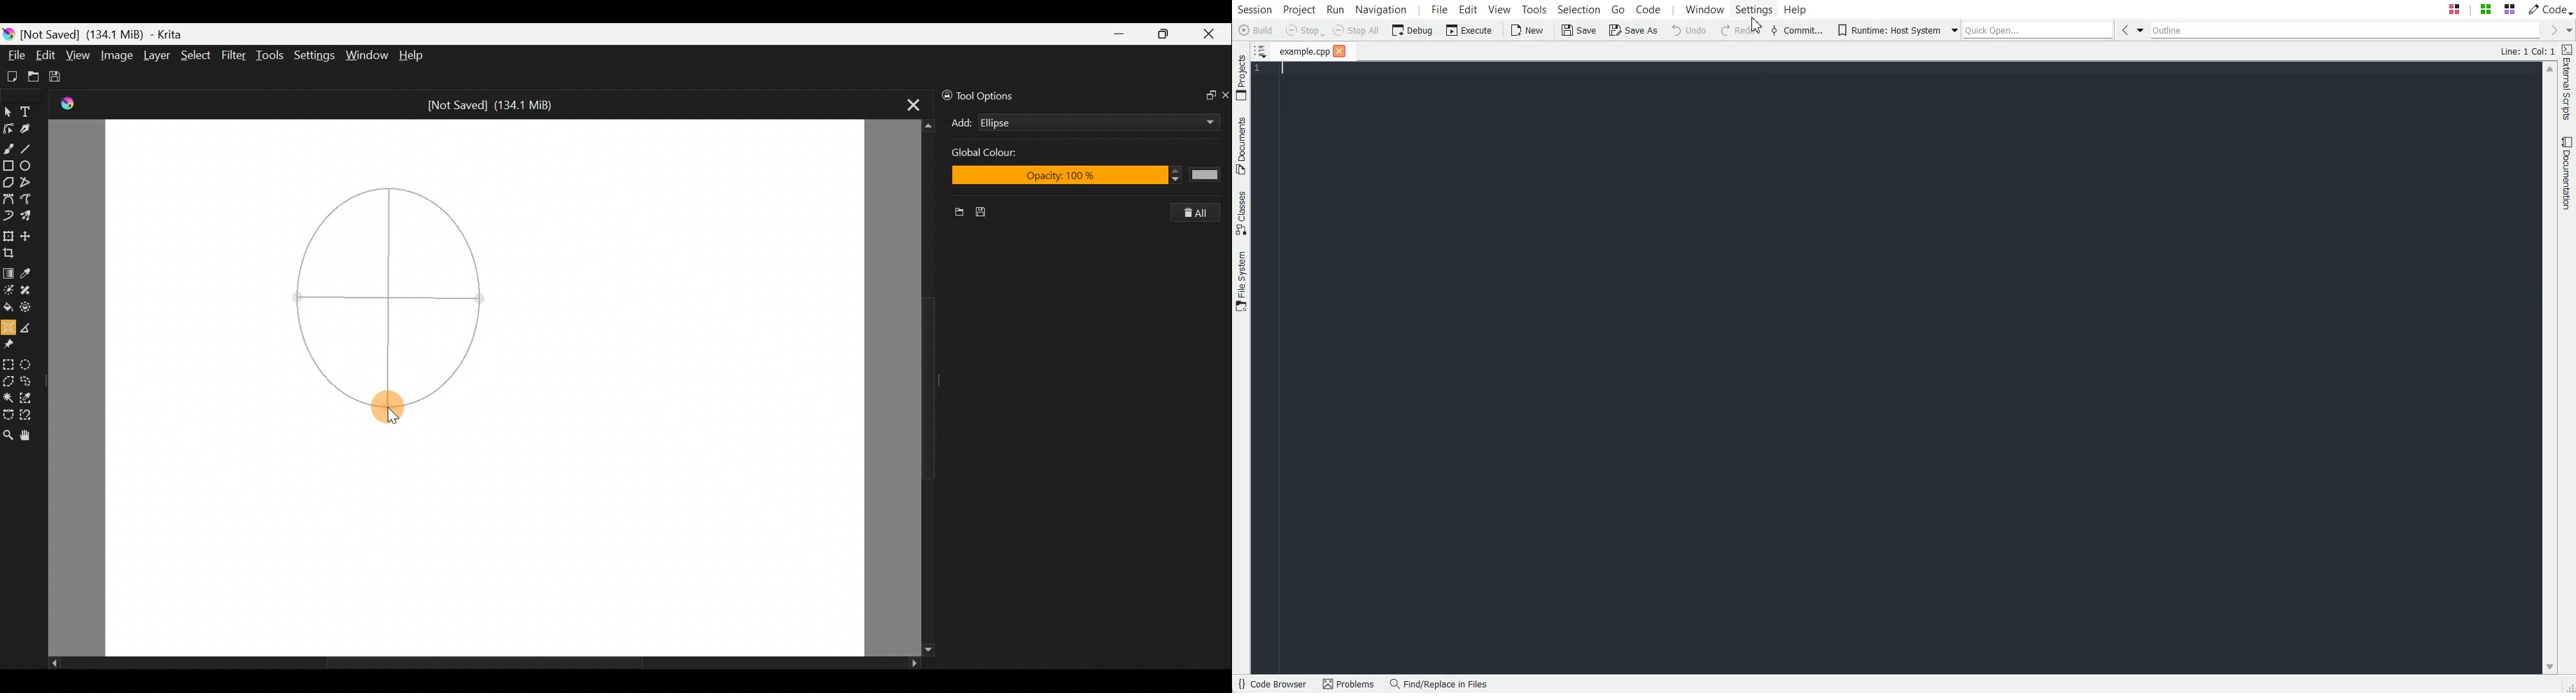  Describe the element at coordinates (112, 35) in the screenshot. I see `[Not Saved] (134.1 MiB) - Krita` at that location.